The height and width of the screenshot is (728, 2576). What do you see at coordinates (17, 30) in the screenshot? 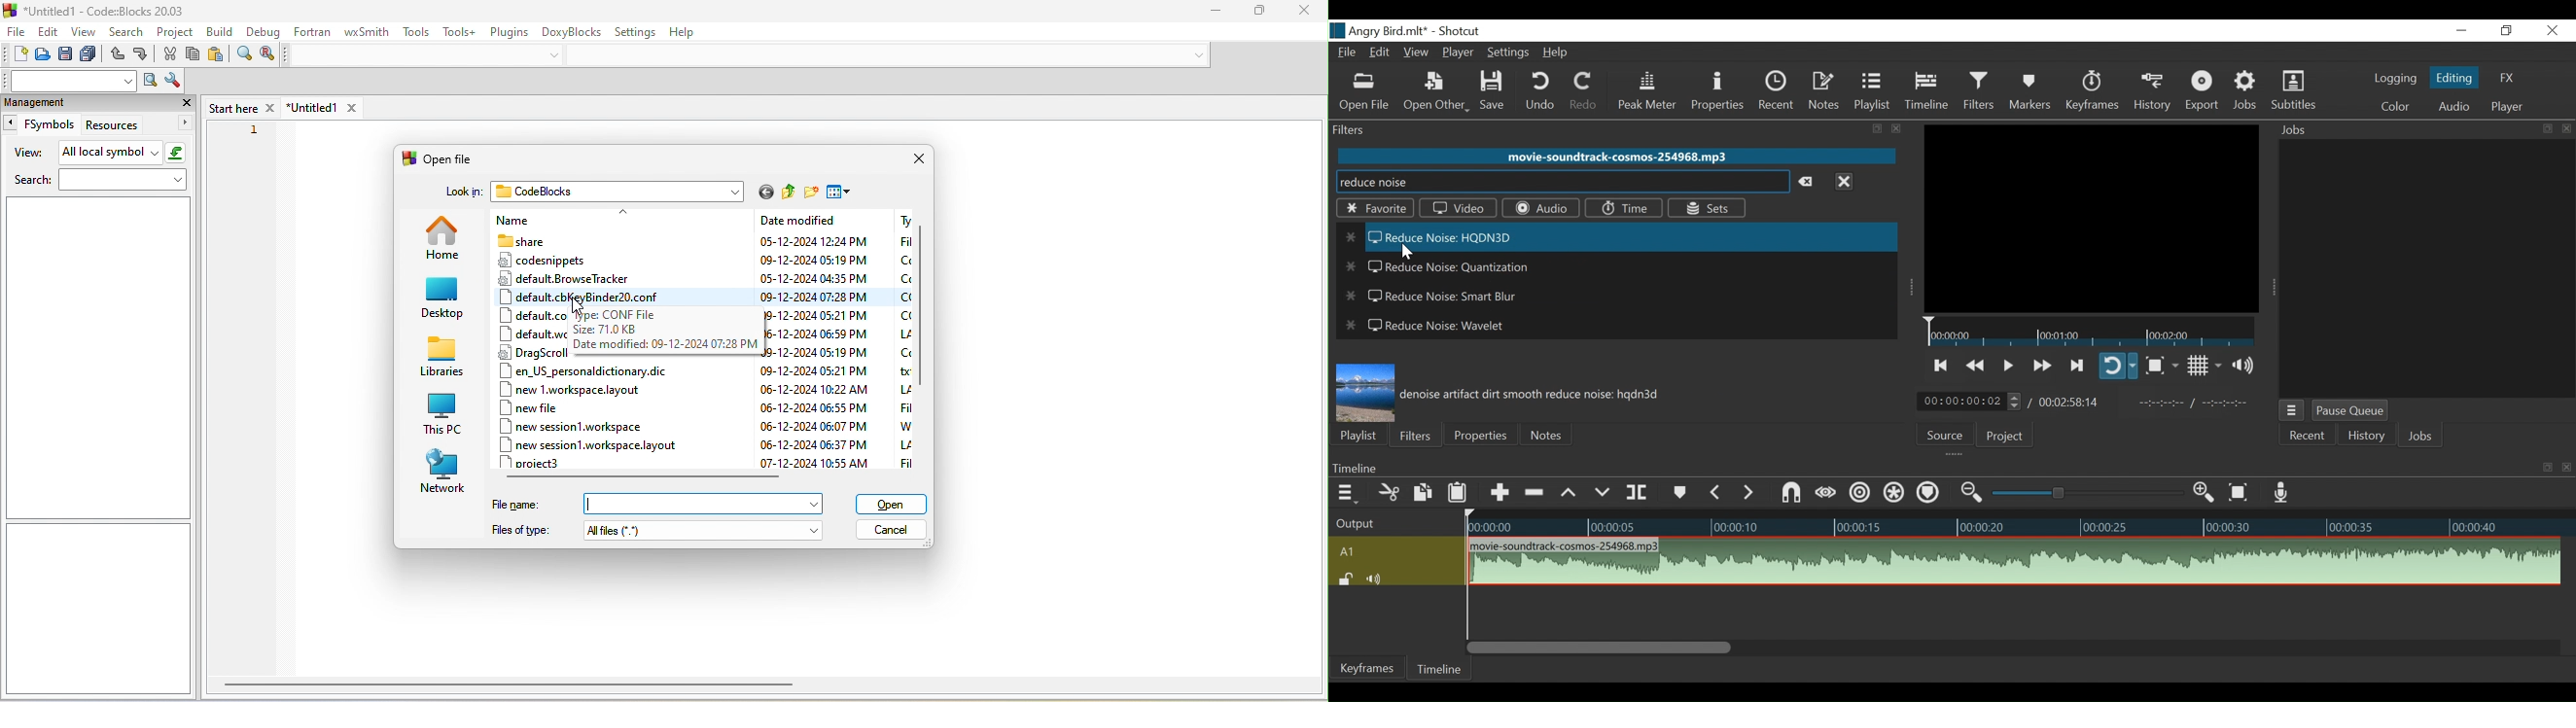
I see `file` at bounding box center [17, 30].